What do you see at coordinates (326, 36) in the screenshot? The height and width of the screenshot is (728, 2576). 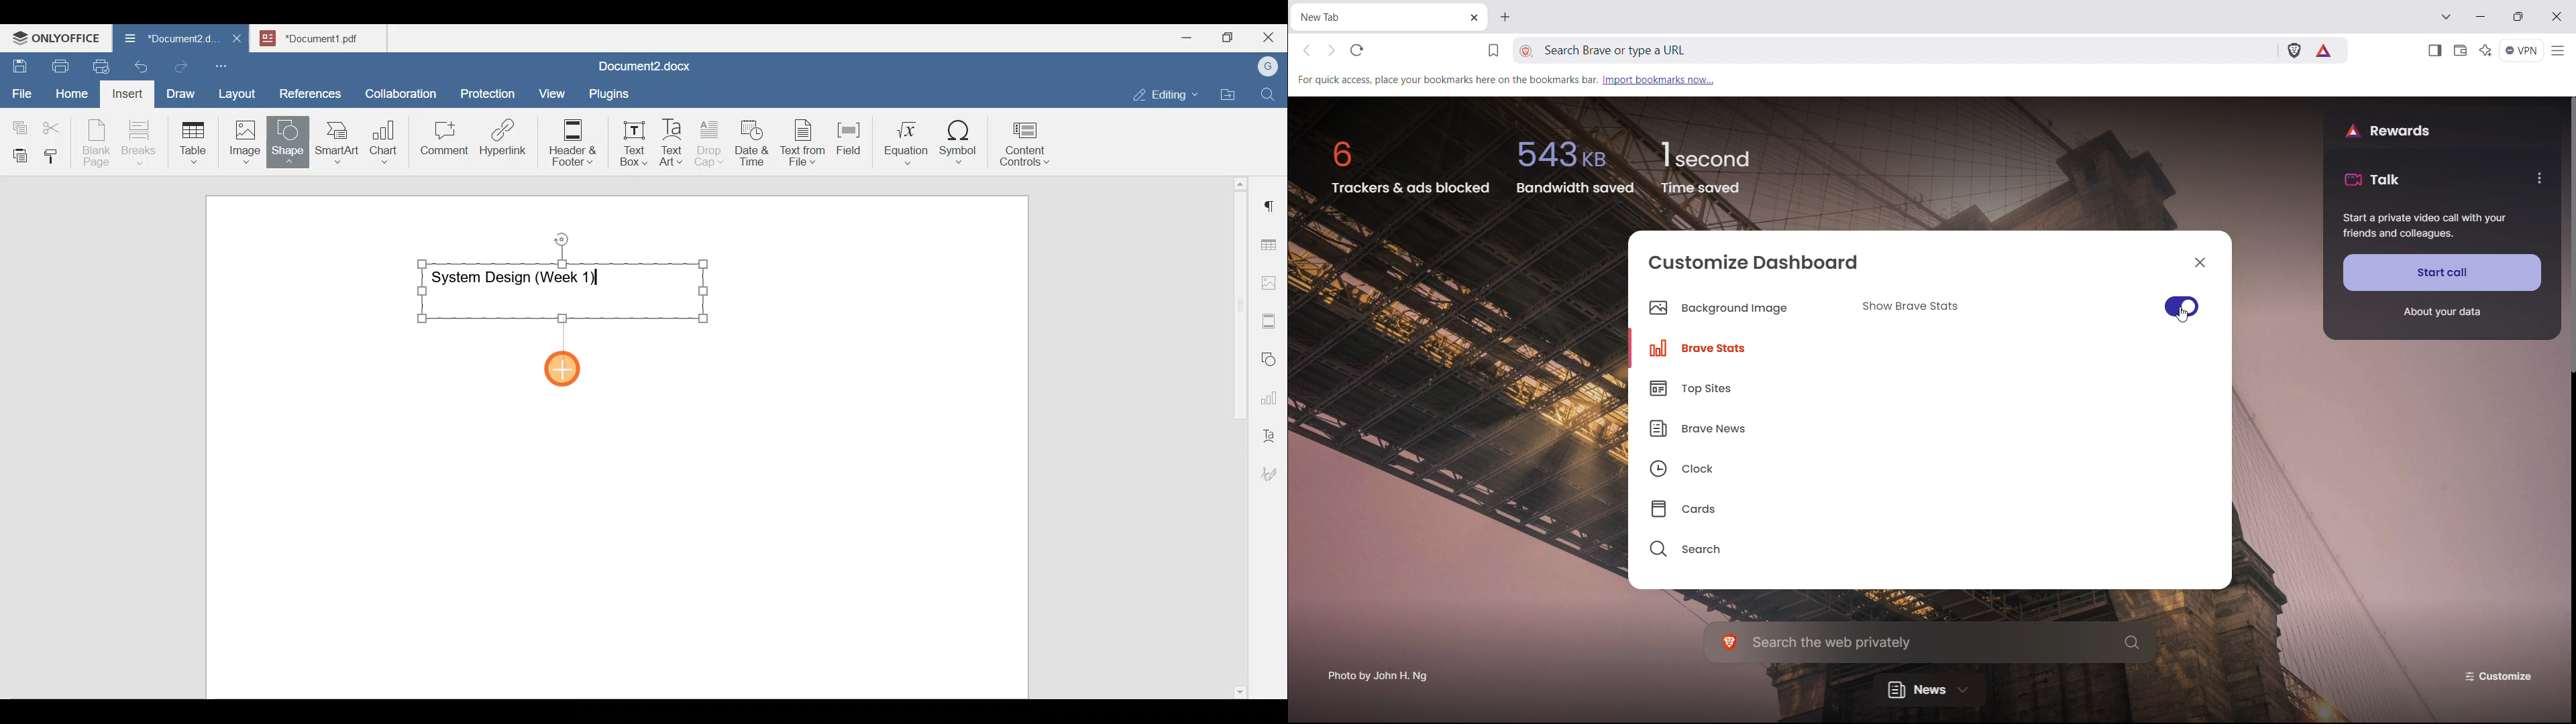 I see `Document name` at bounding box center [326, 36].